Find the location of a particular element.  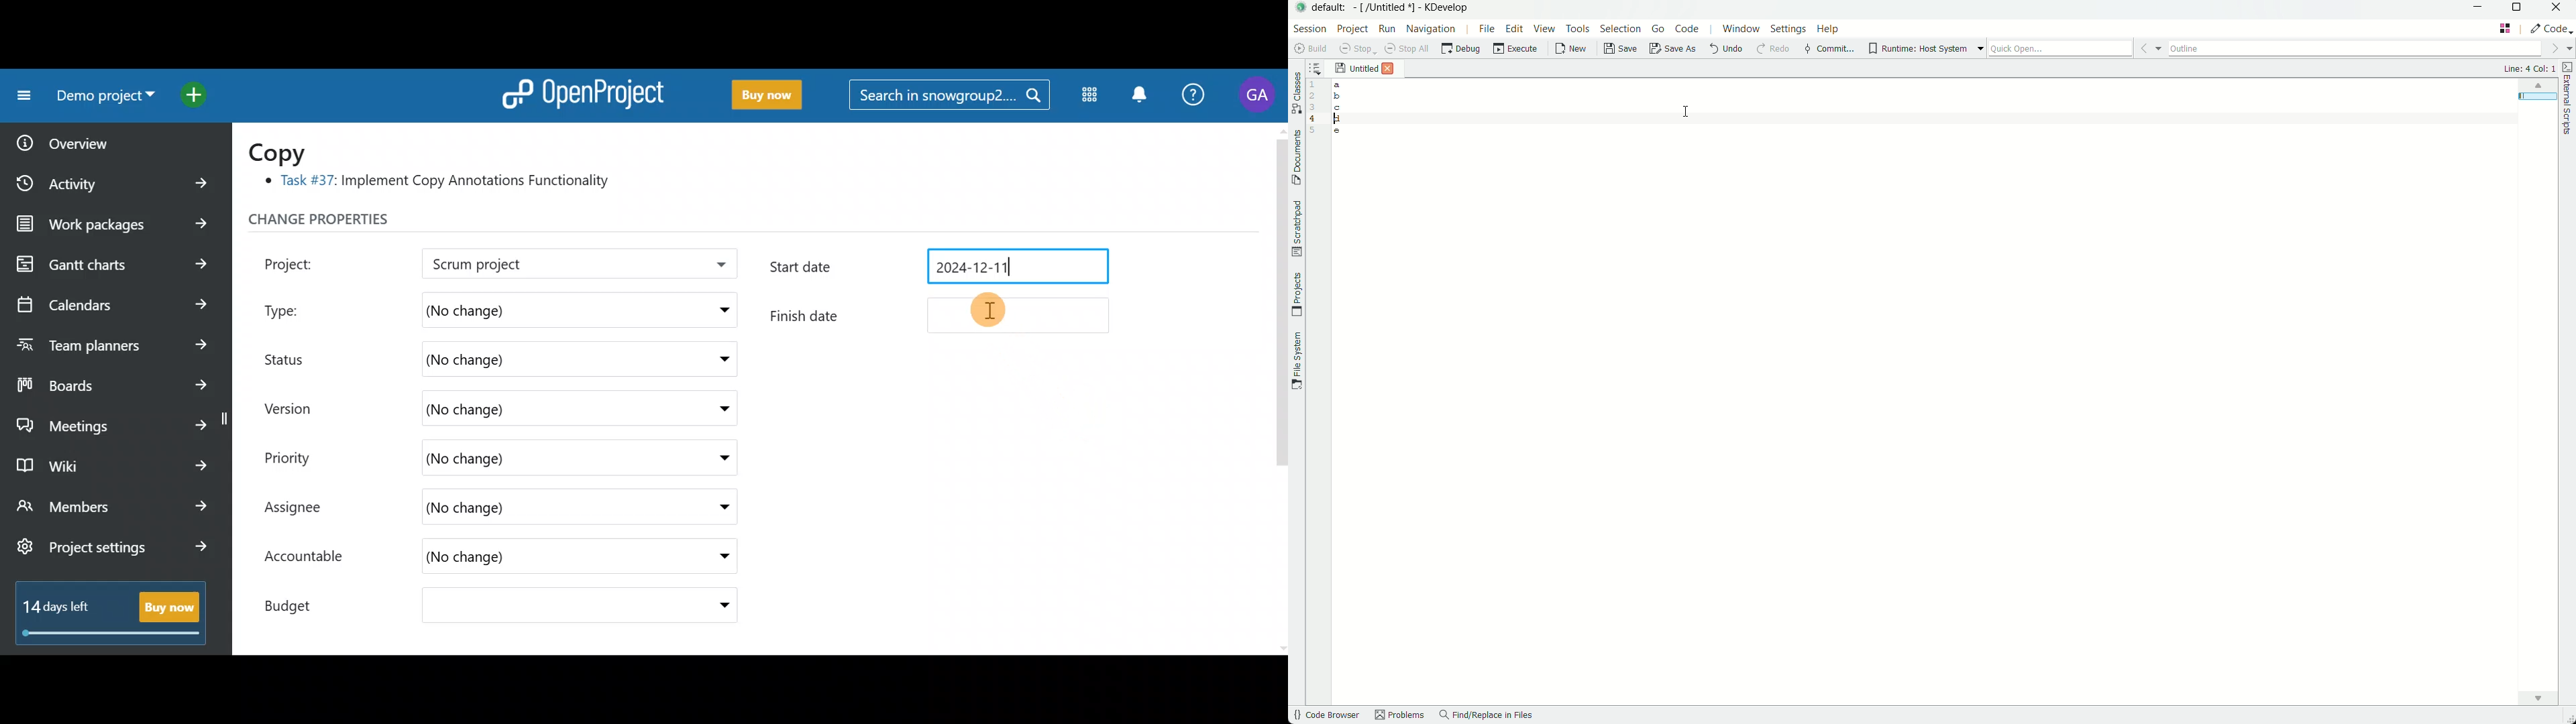

Buy now is located at coordinates (761, 95).